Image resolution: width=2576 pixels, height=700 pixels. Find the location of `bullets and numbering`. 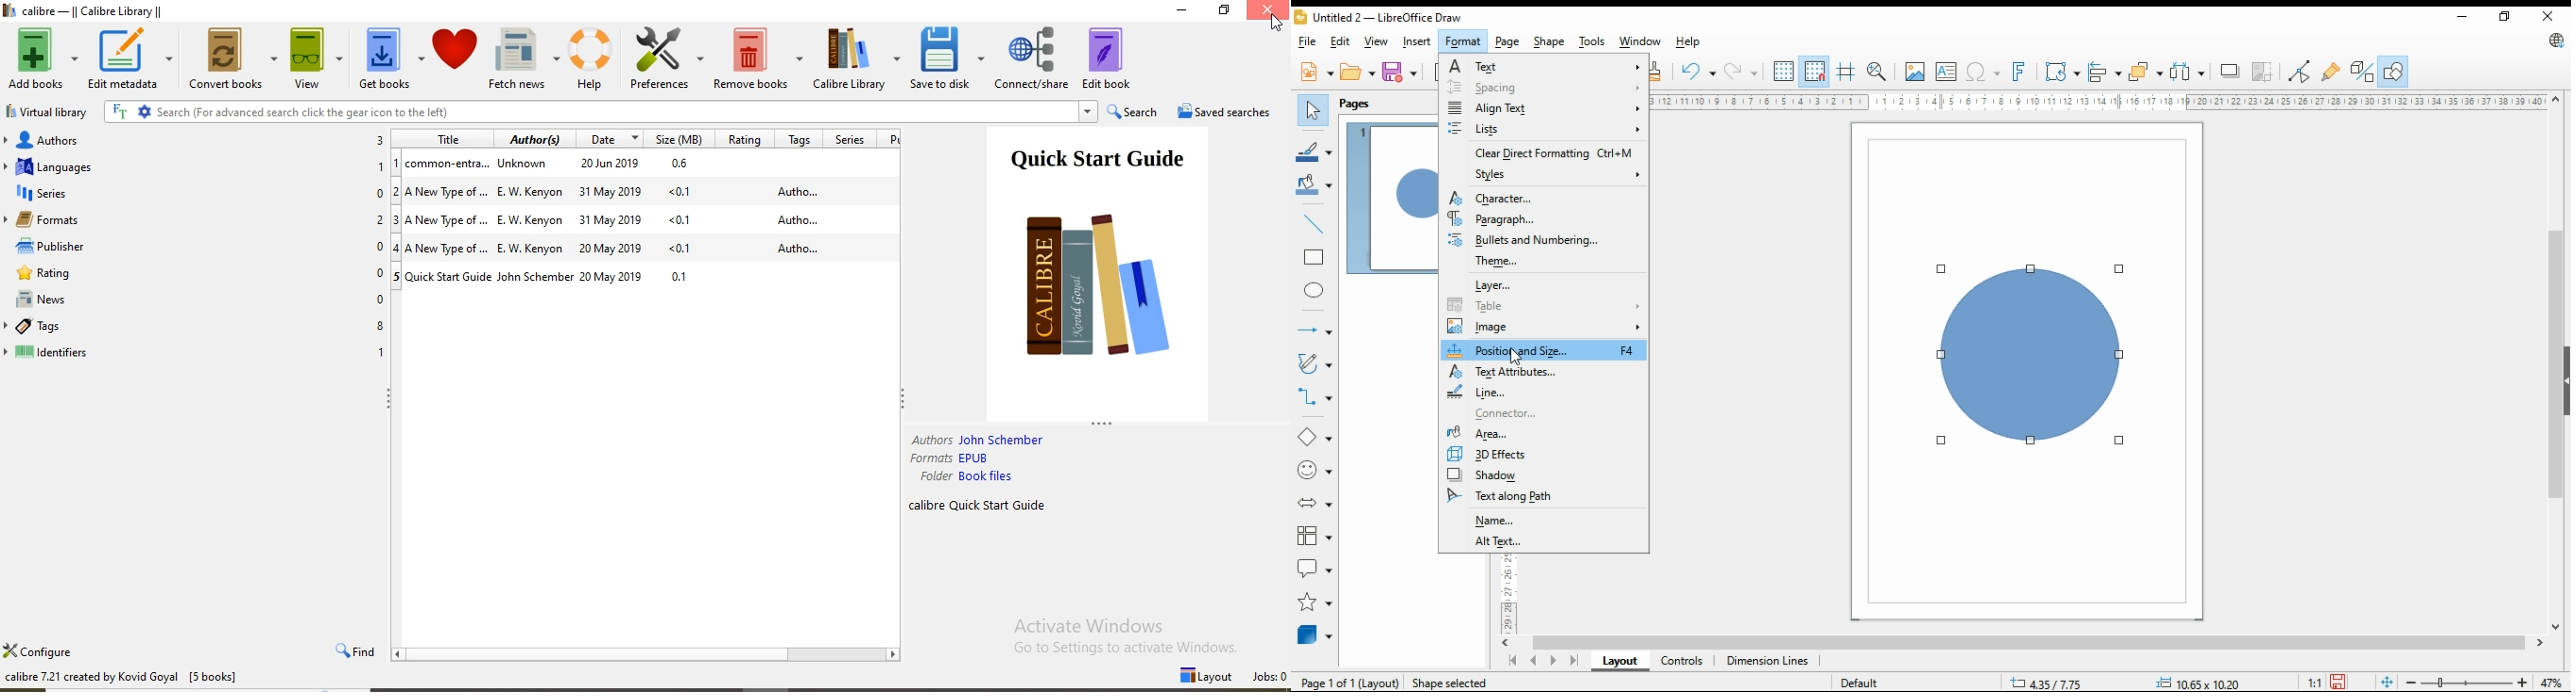

bullets and numbering is located at coordinates (1532, 241).